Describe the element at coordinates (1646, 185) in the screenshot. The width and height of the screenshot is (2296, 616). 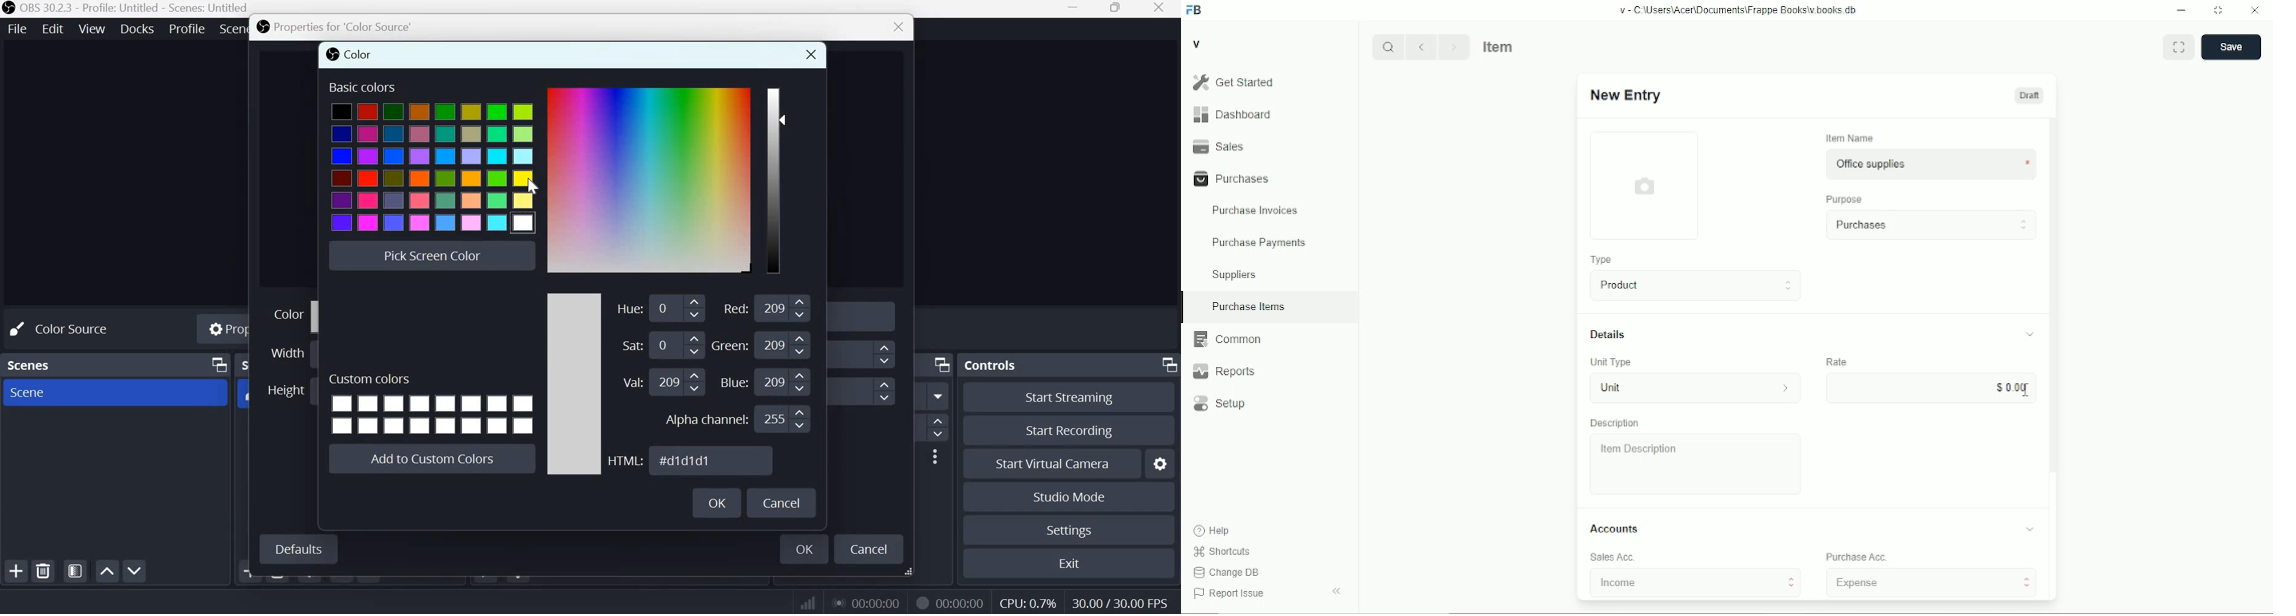
I see `photo upload field` at that location.